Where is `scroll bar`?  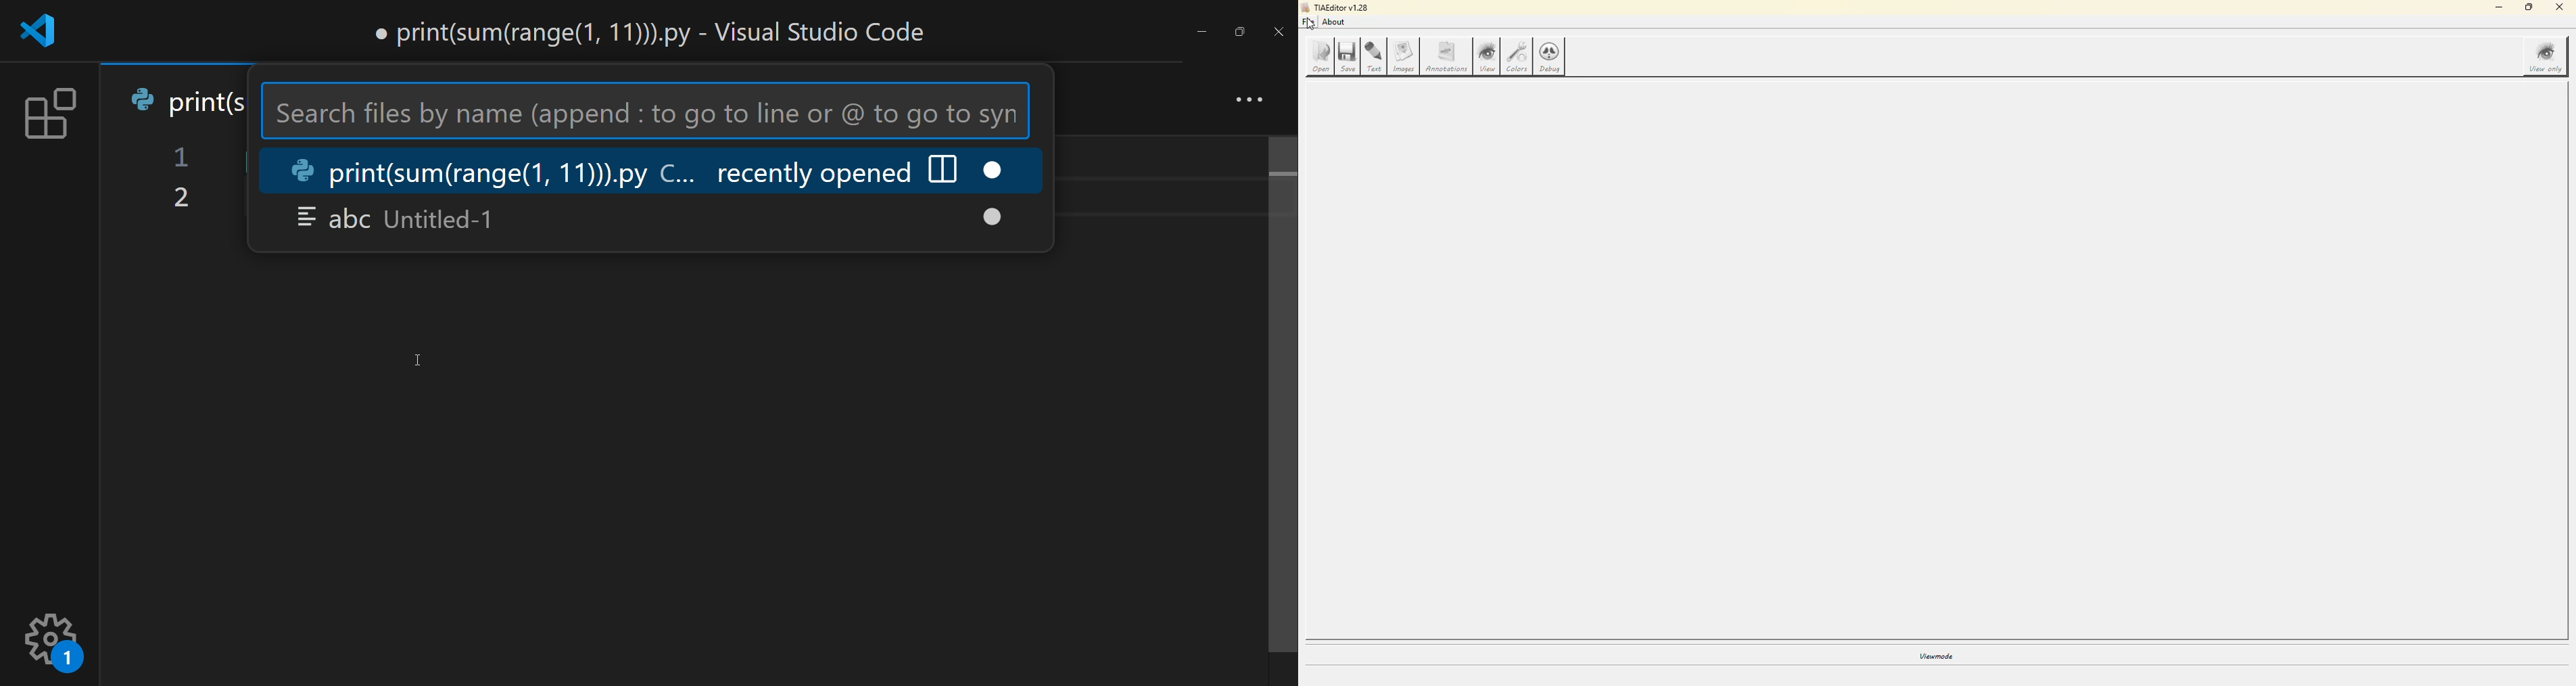
scroll bar is located at coordinates (1276, 390).